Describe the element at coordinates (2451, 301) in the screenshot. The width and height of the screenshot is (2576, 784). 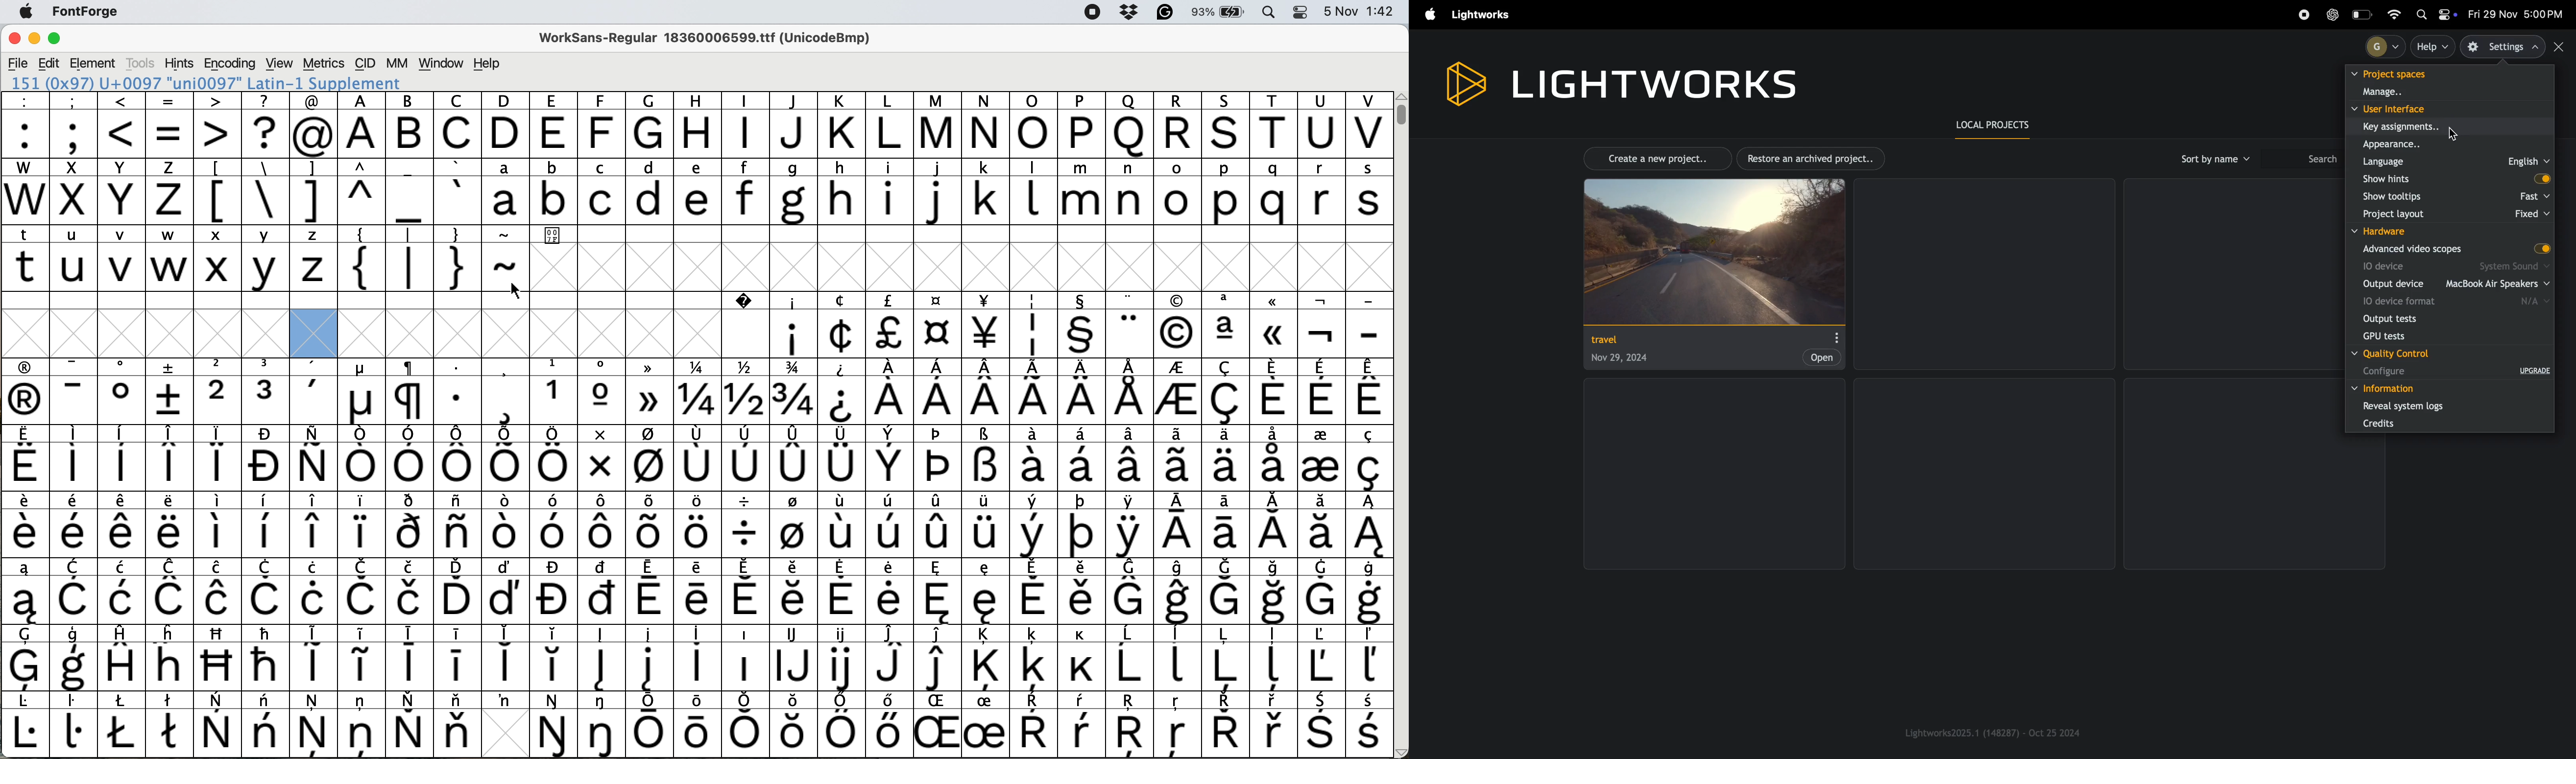
I see `io device format` at that location.